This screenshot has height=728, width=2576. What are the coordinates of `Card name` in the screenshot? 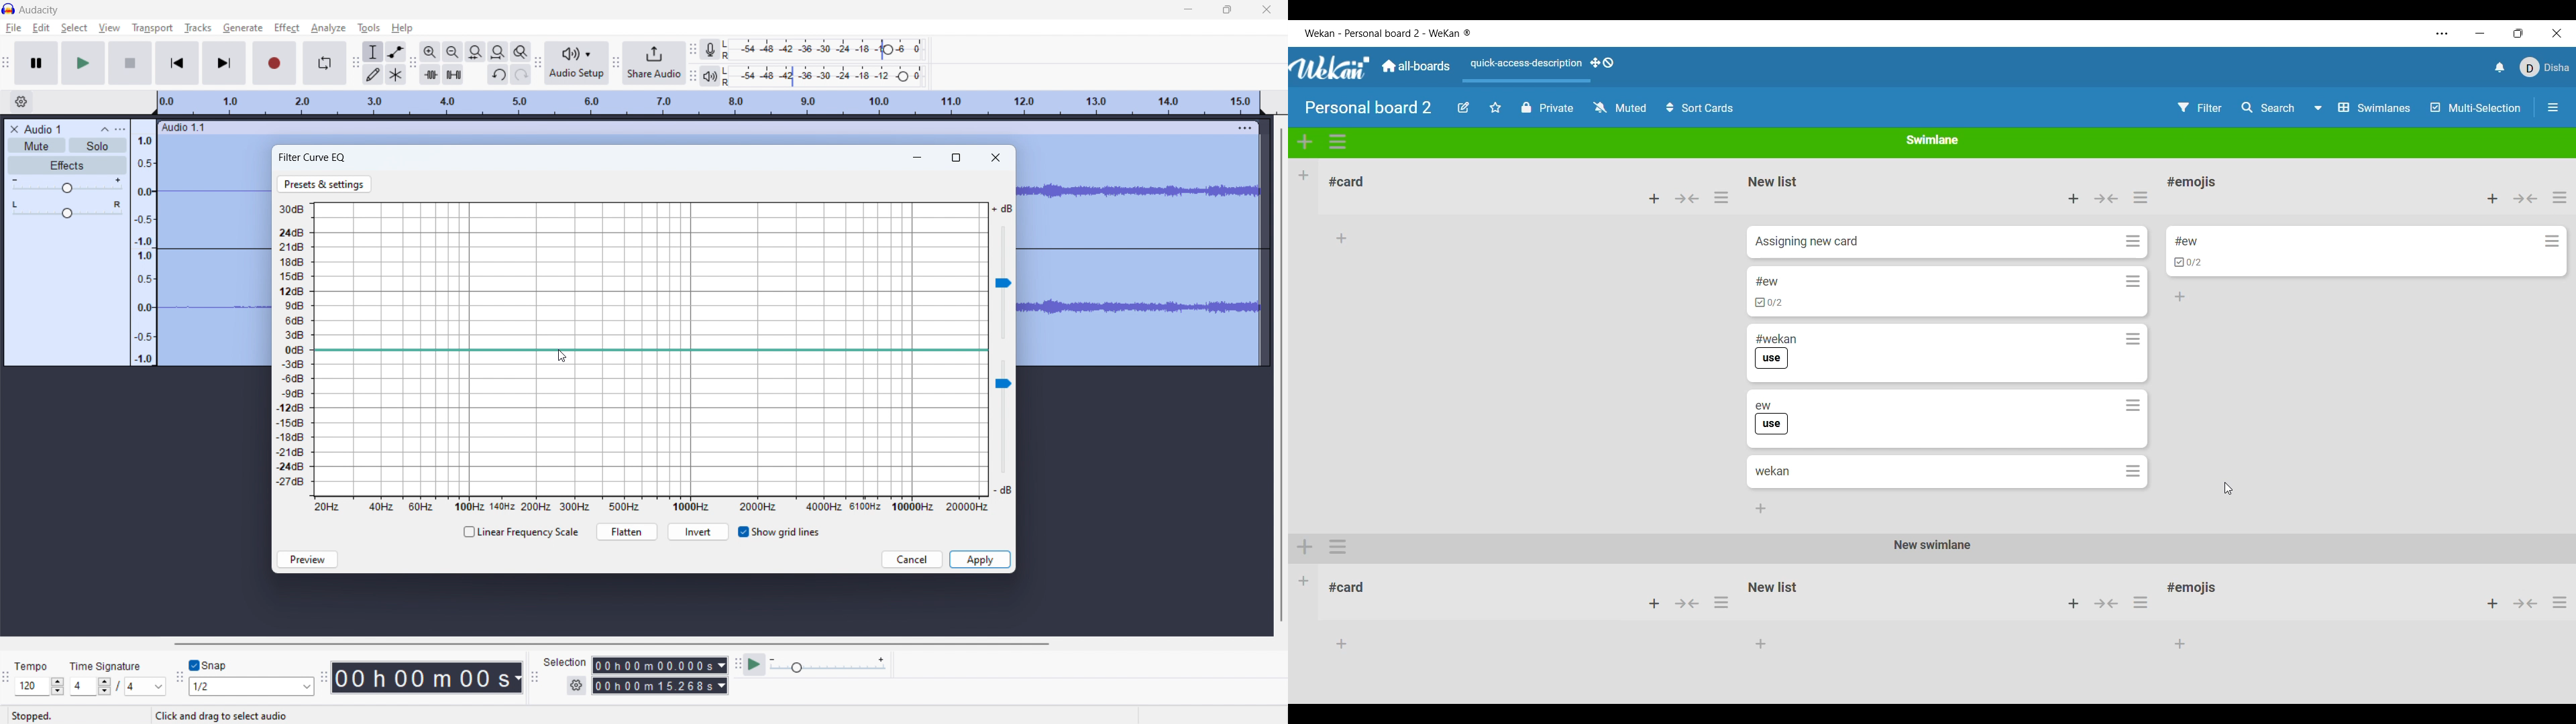 It's located at (1807, 241).